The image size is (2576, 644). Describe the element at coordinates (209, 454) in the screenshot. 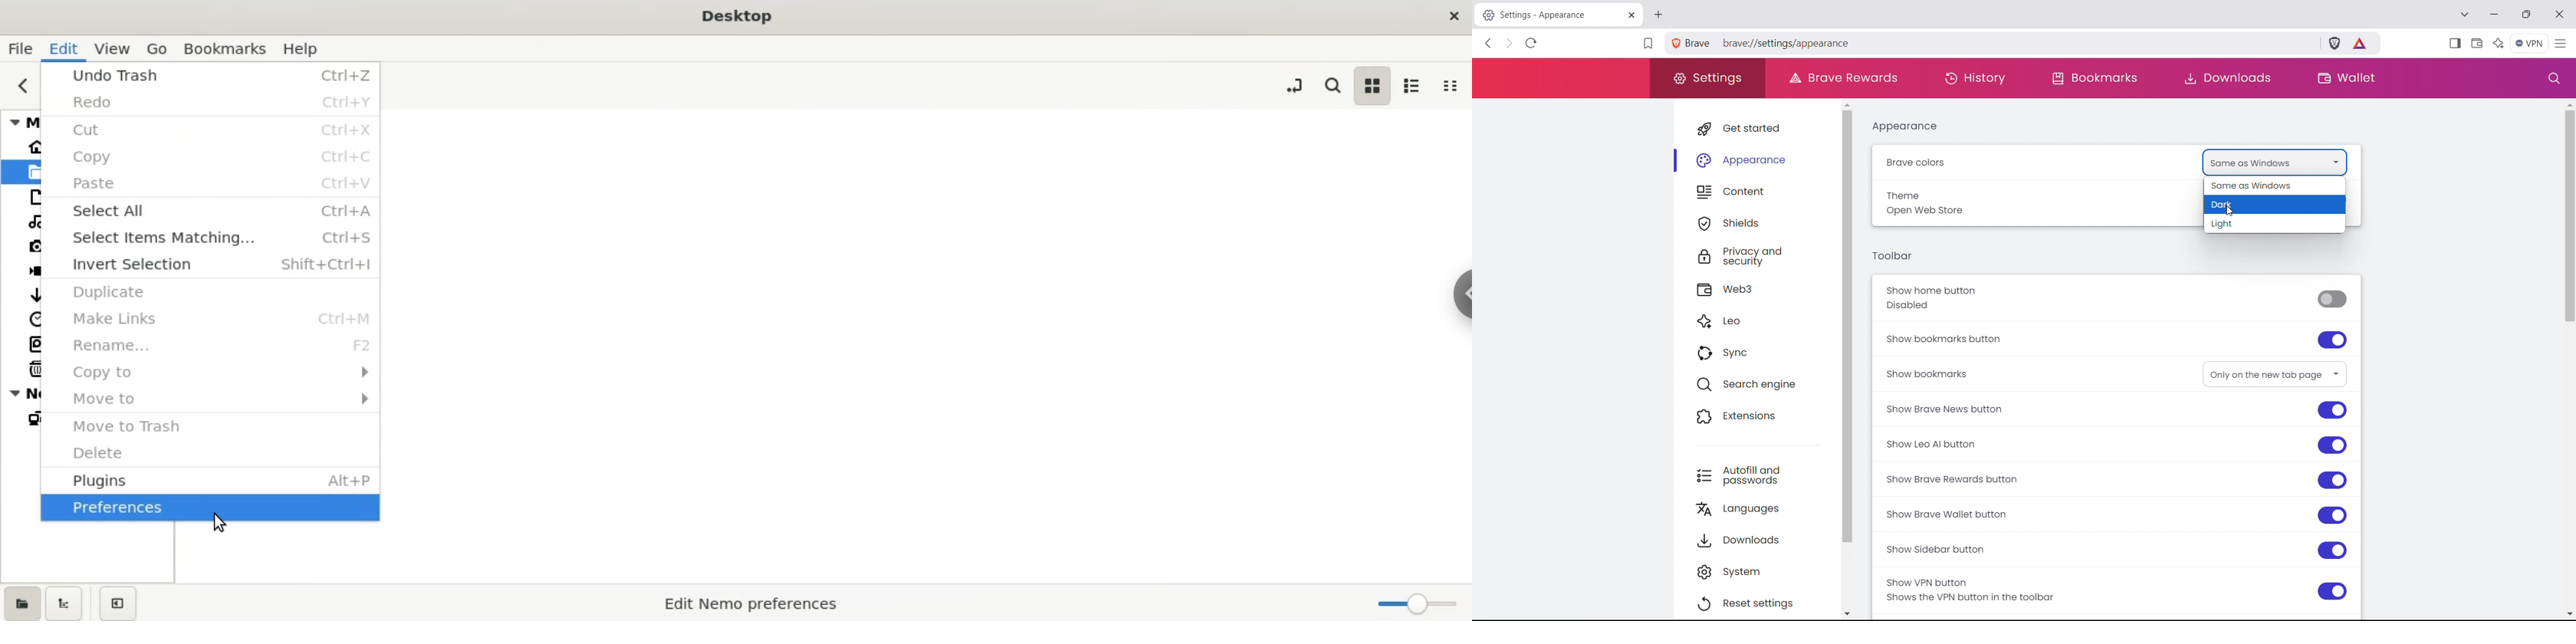

I see `delete` at that location.